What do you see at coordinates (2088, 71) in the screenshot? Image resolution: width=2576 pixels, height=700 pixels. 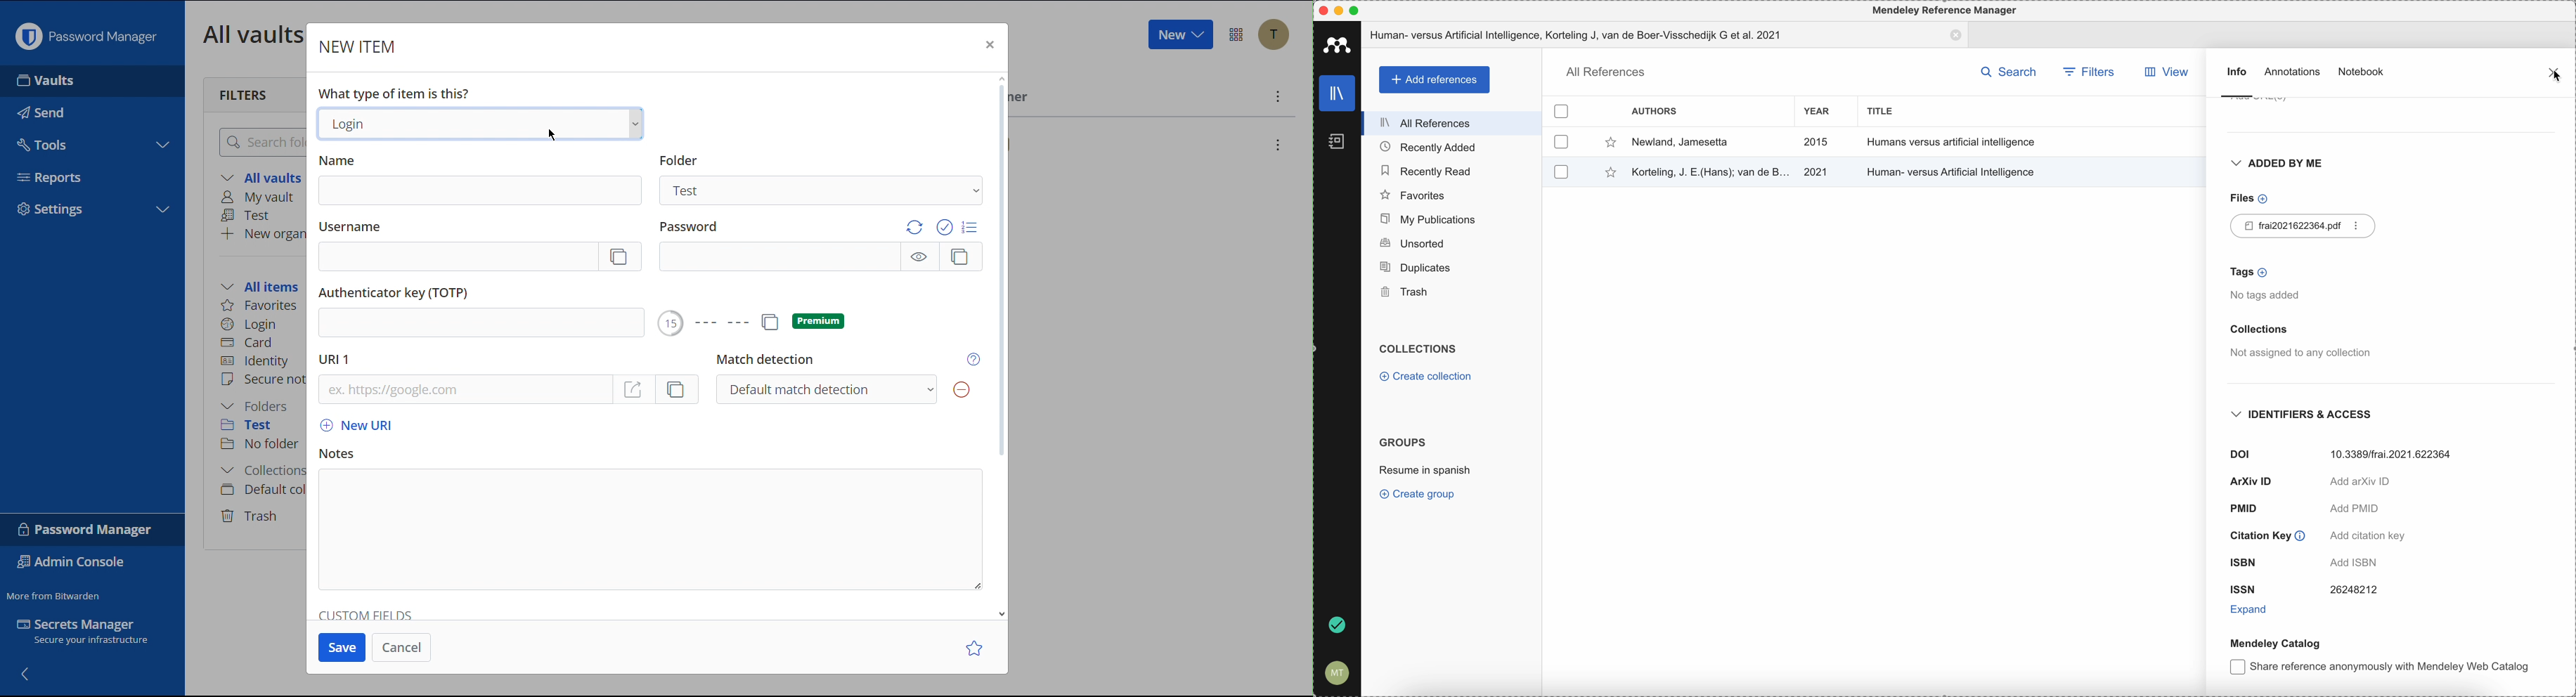 I see `filters` at bounding box center [2088, 71].